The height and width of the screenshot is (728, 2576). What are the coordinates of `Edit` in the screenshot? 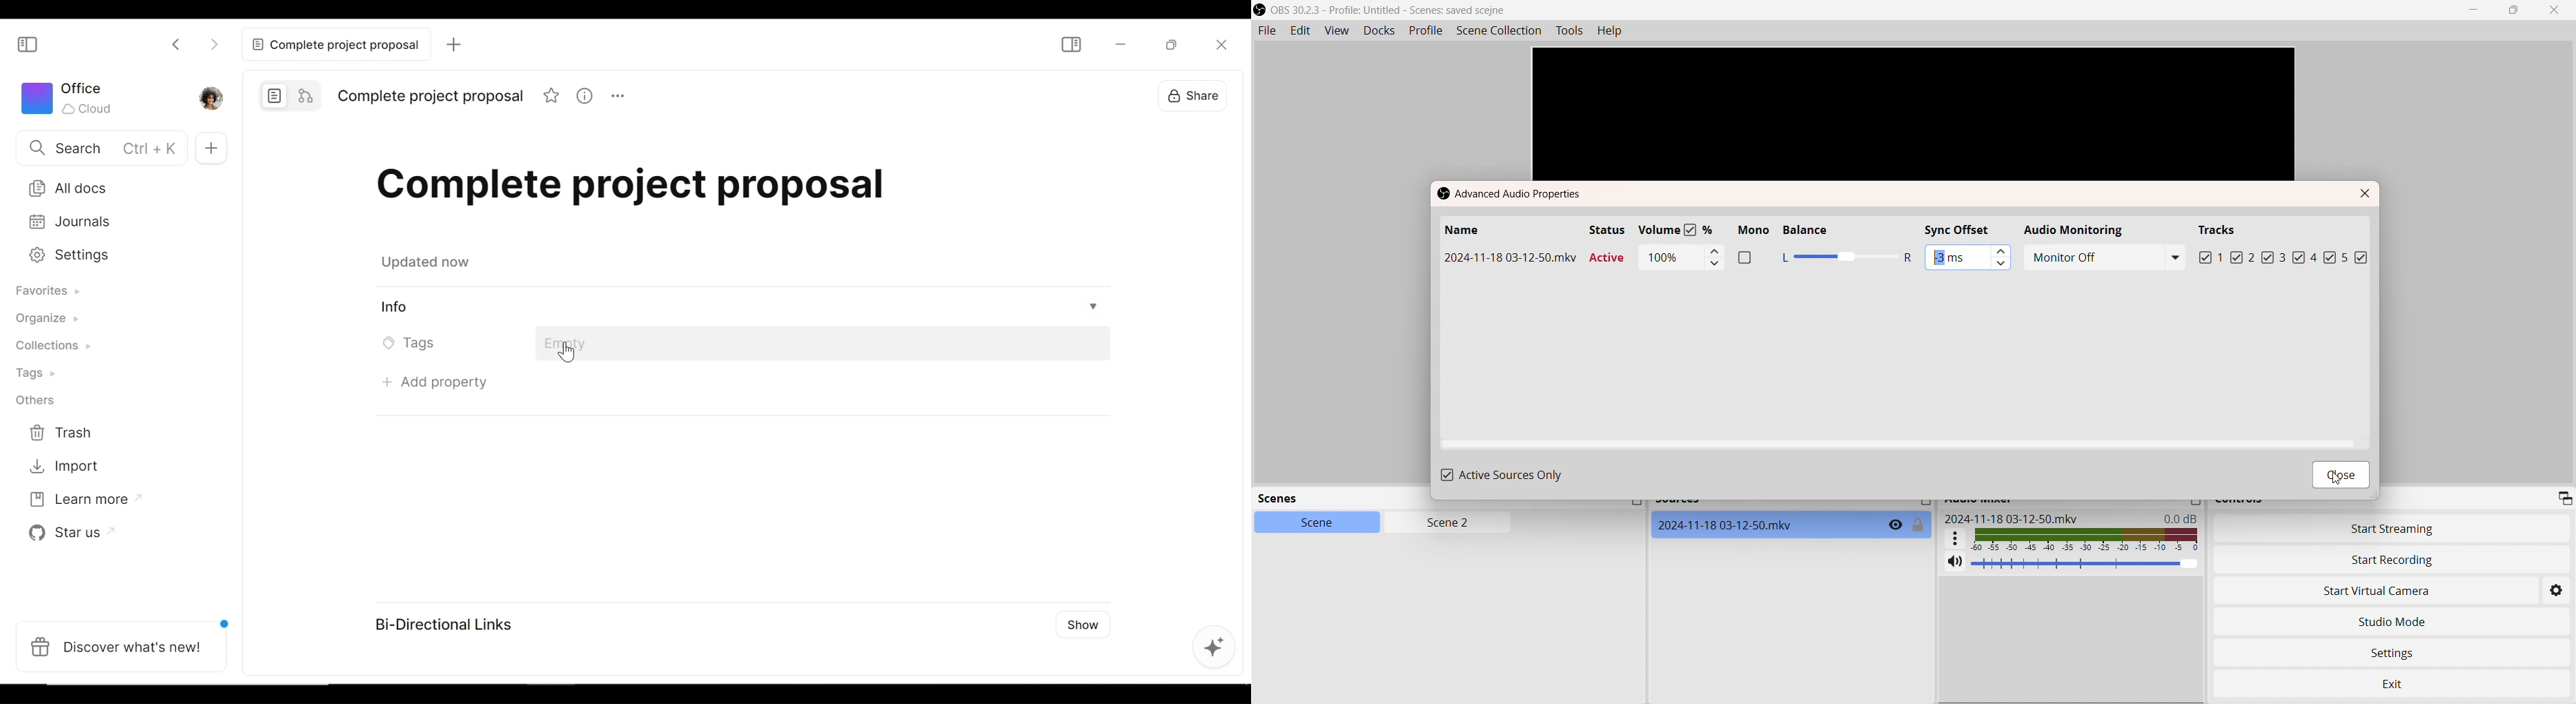 It's located at (1299, 30).